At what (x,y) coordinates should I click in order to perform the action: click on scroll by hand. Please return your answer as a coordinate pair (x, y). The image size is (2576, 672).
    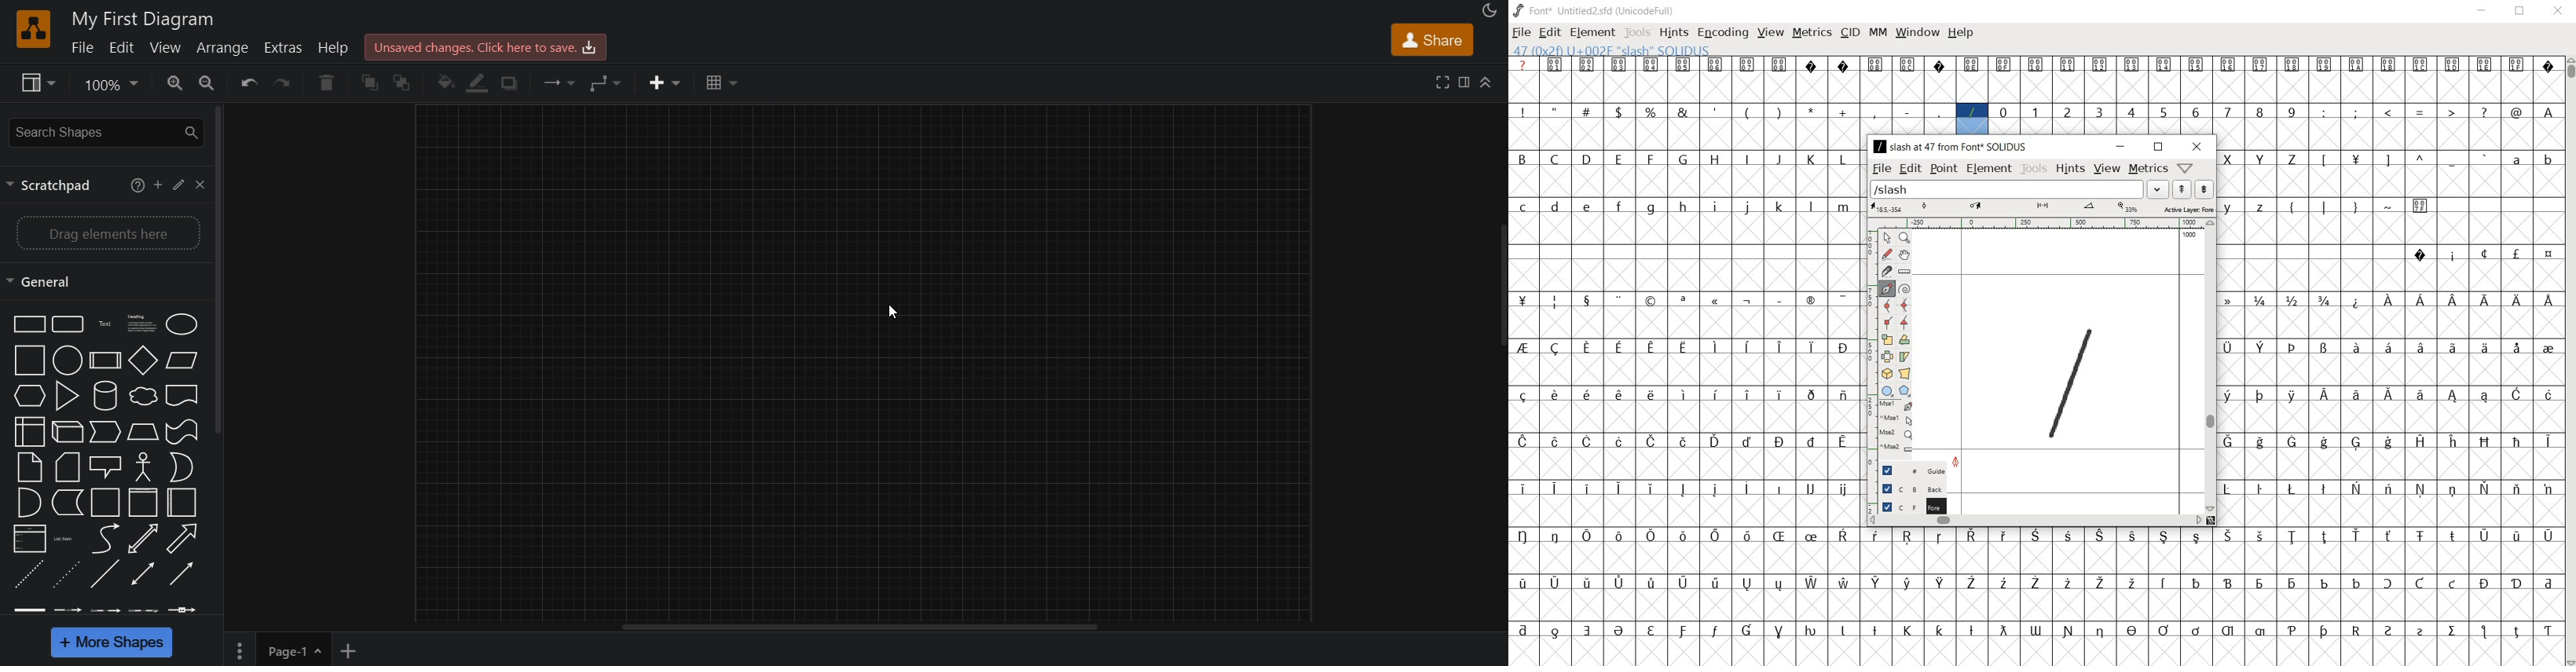
    Looking at the image, I should click on (1906, 255).